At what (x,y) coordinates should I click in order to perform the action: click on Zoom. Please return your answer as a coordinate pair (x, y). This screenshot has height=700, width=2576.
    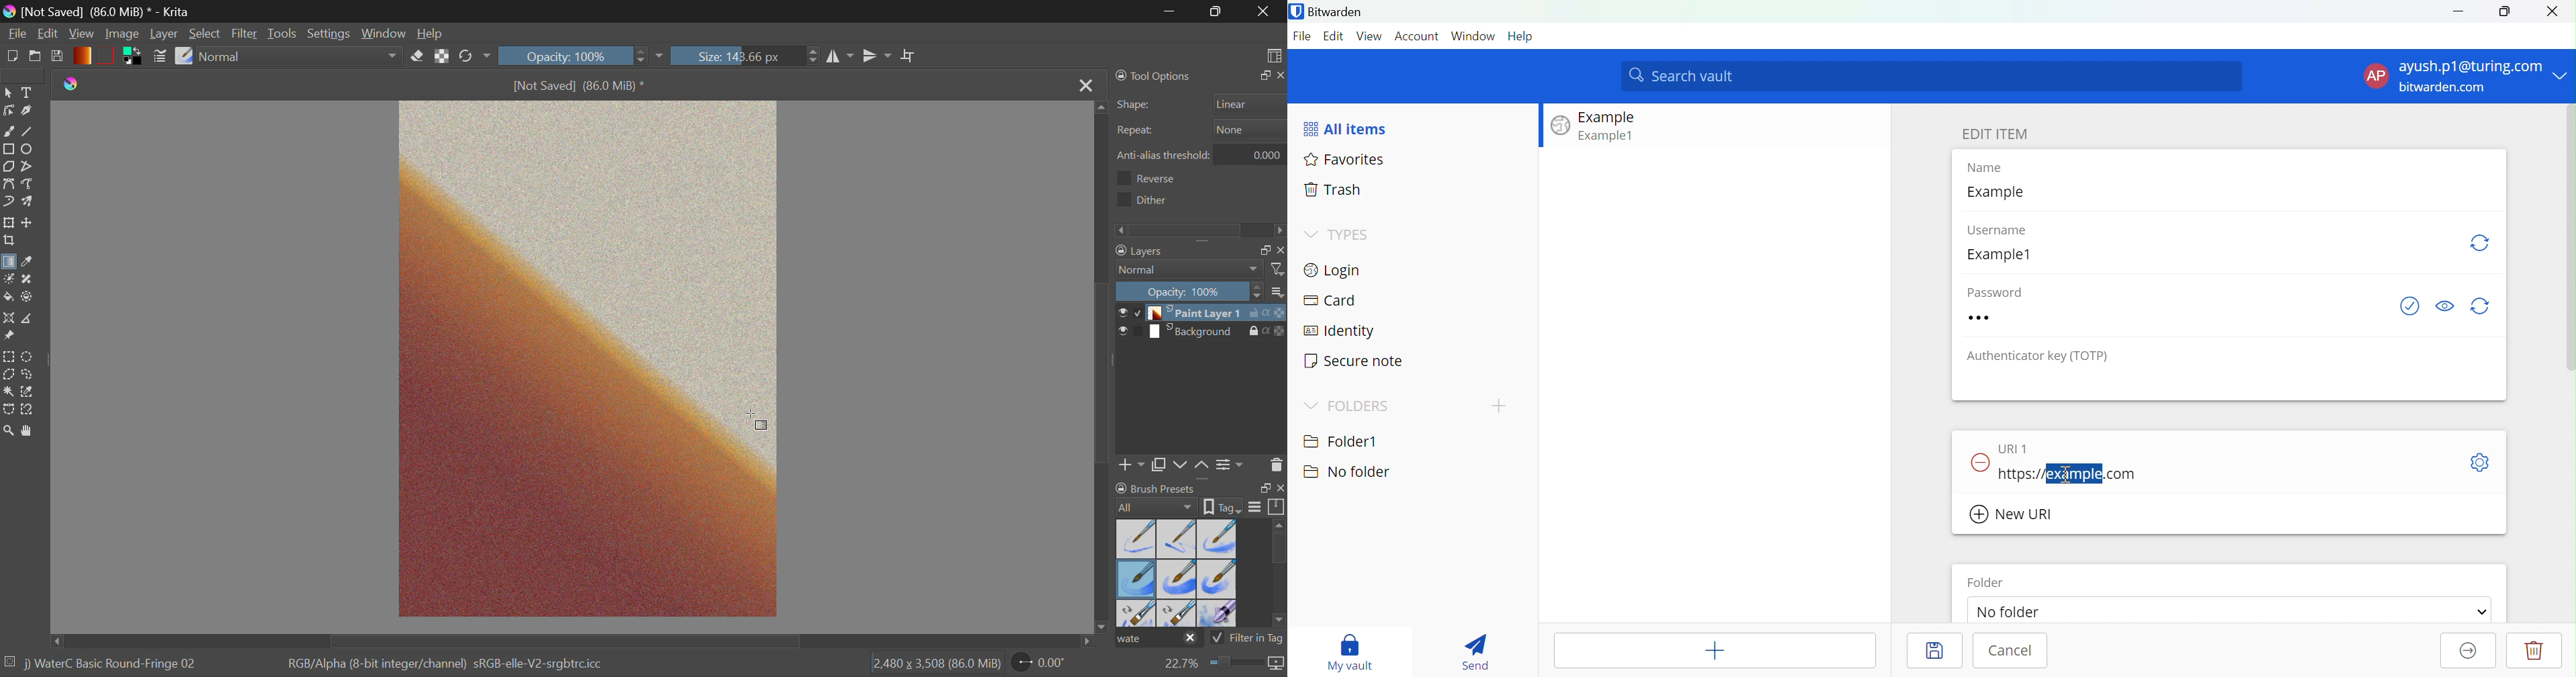
    Looking at the image, I should click on (9, 431).